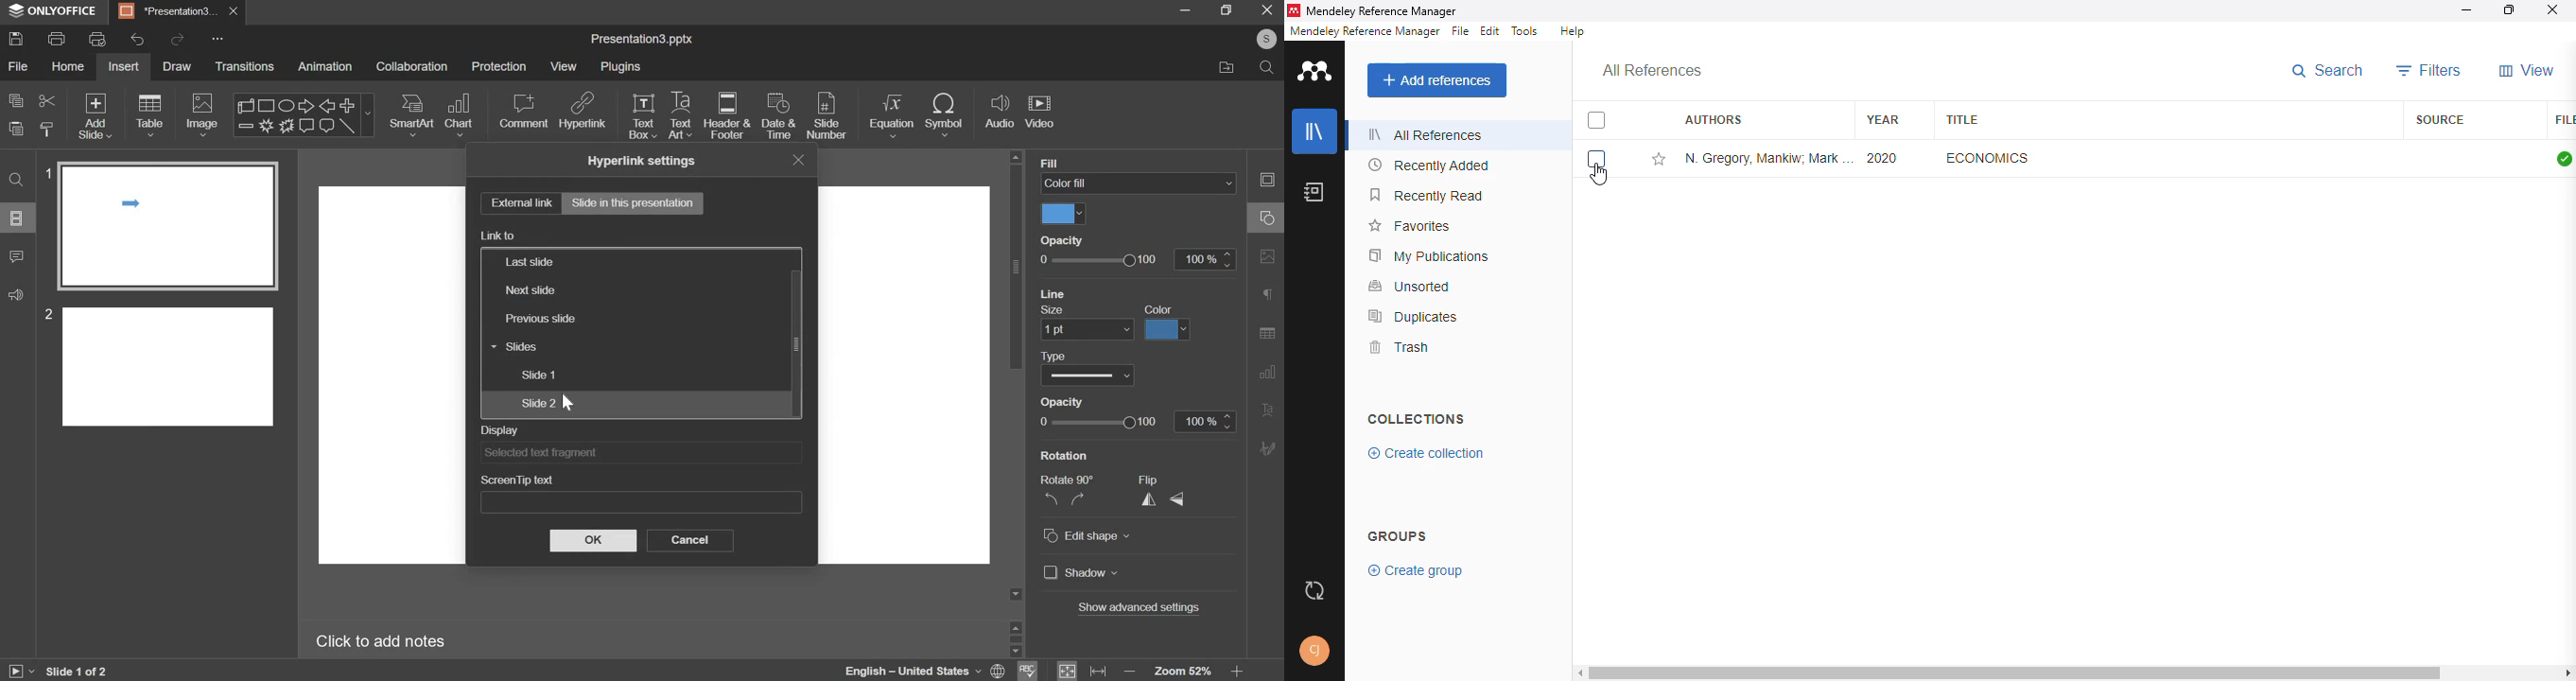 This screenshot has height=700, width=2576. I want to click on date & time, so click(779, 115).